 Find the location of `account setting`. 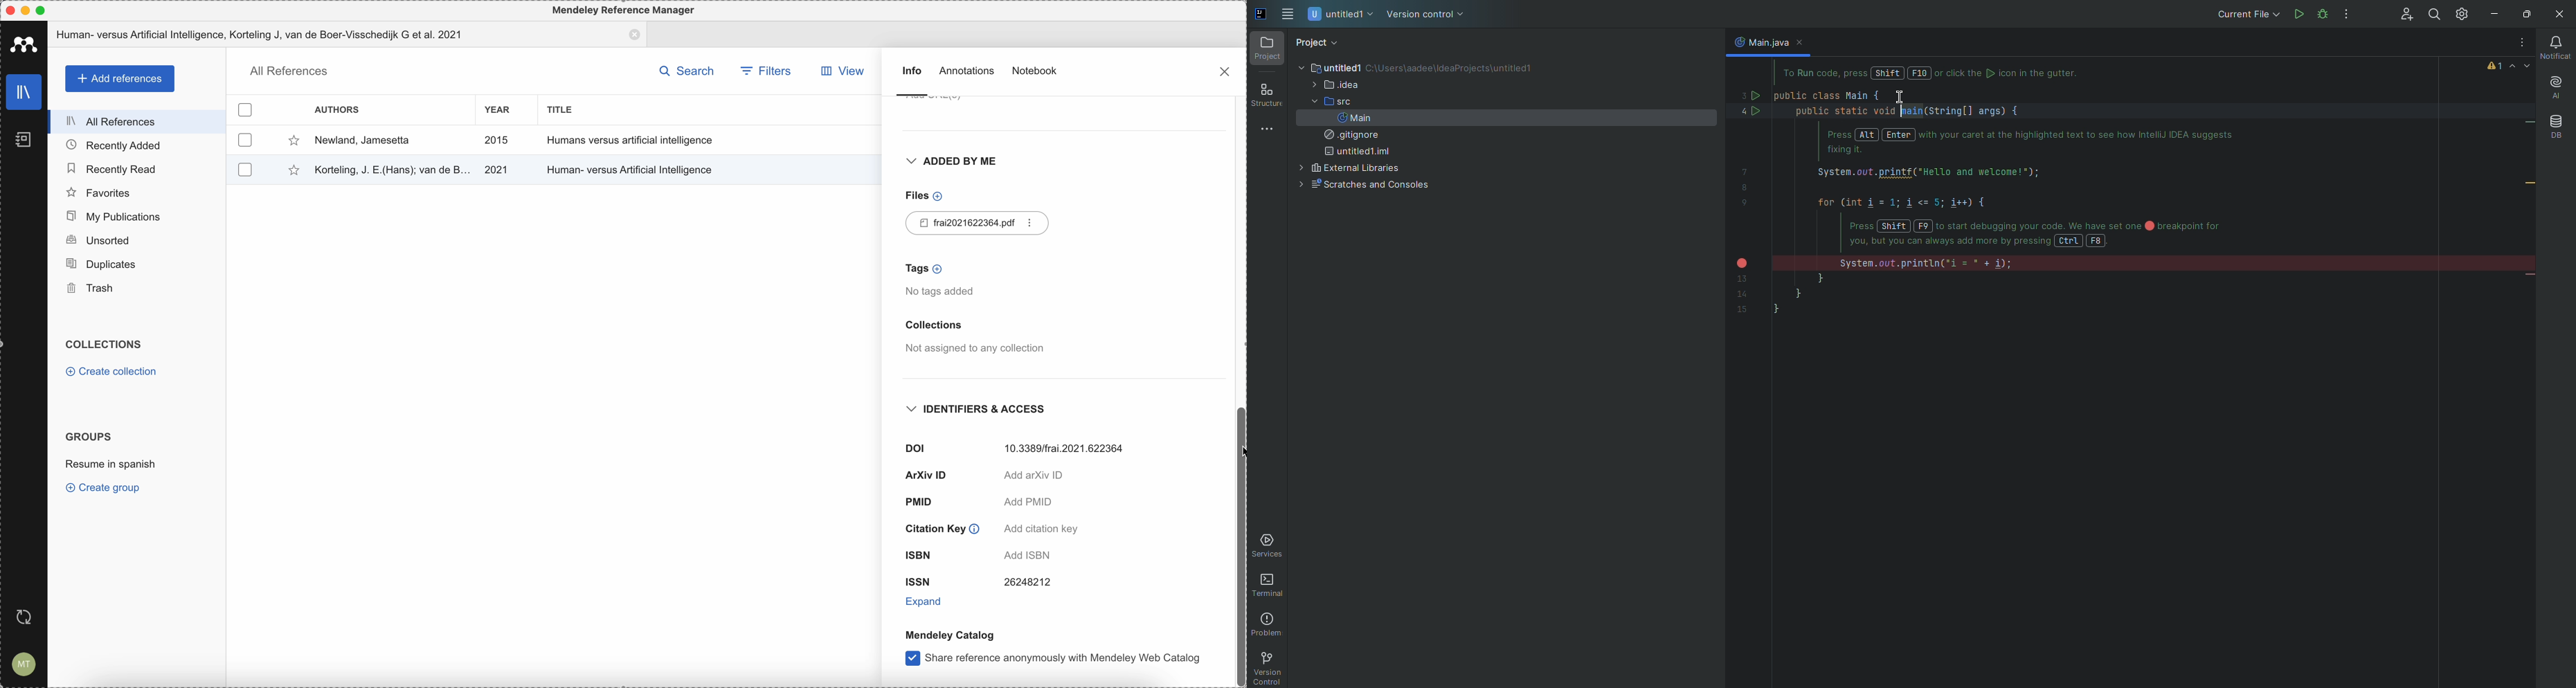

account setting is located at coordinates (24, 664).